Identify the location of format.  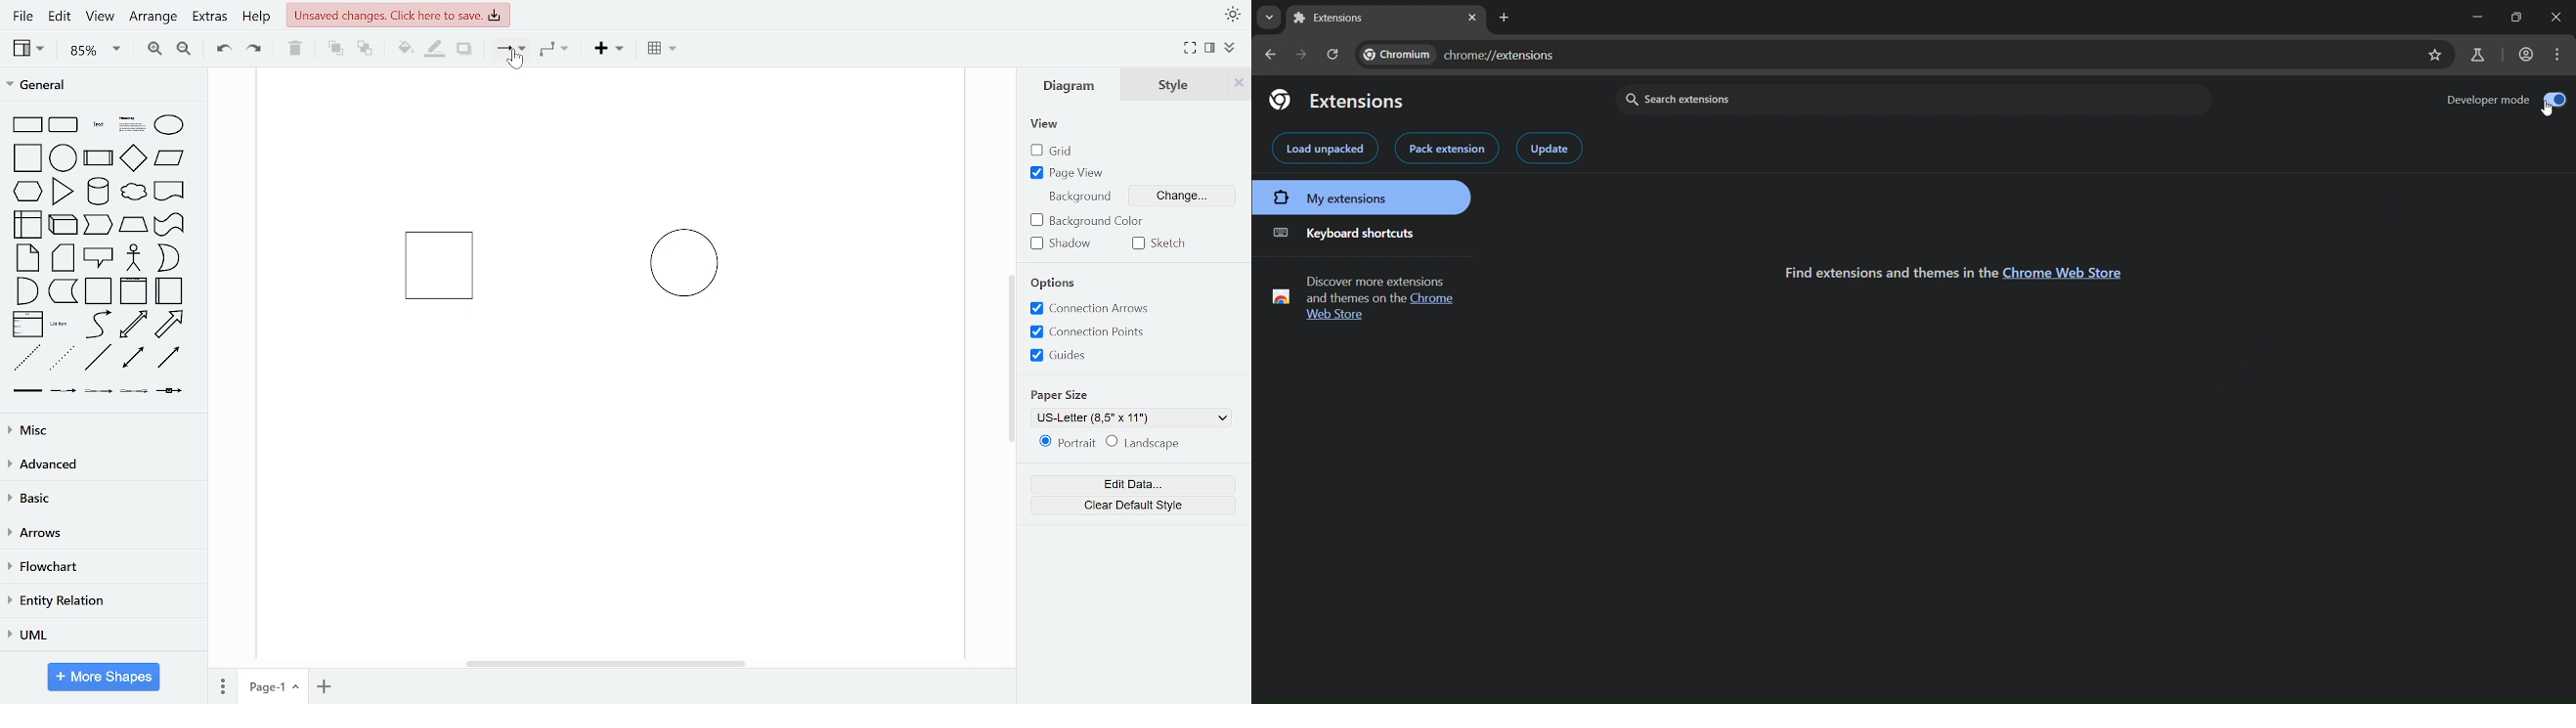
(1210, 48).